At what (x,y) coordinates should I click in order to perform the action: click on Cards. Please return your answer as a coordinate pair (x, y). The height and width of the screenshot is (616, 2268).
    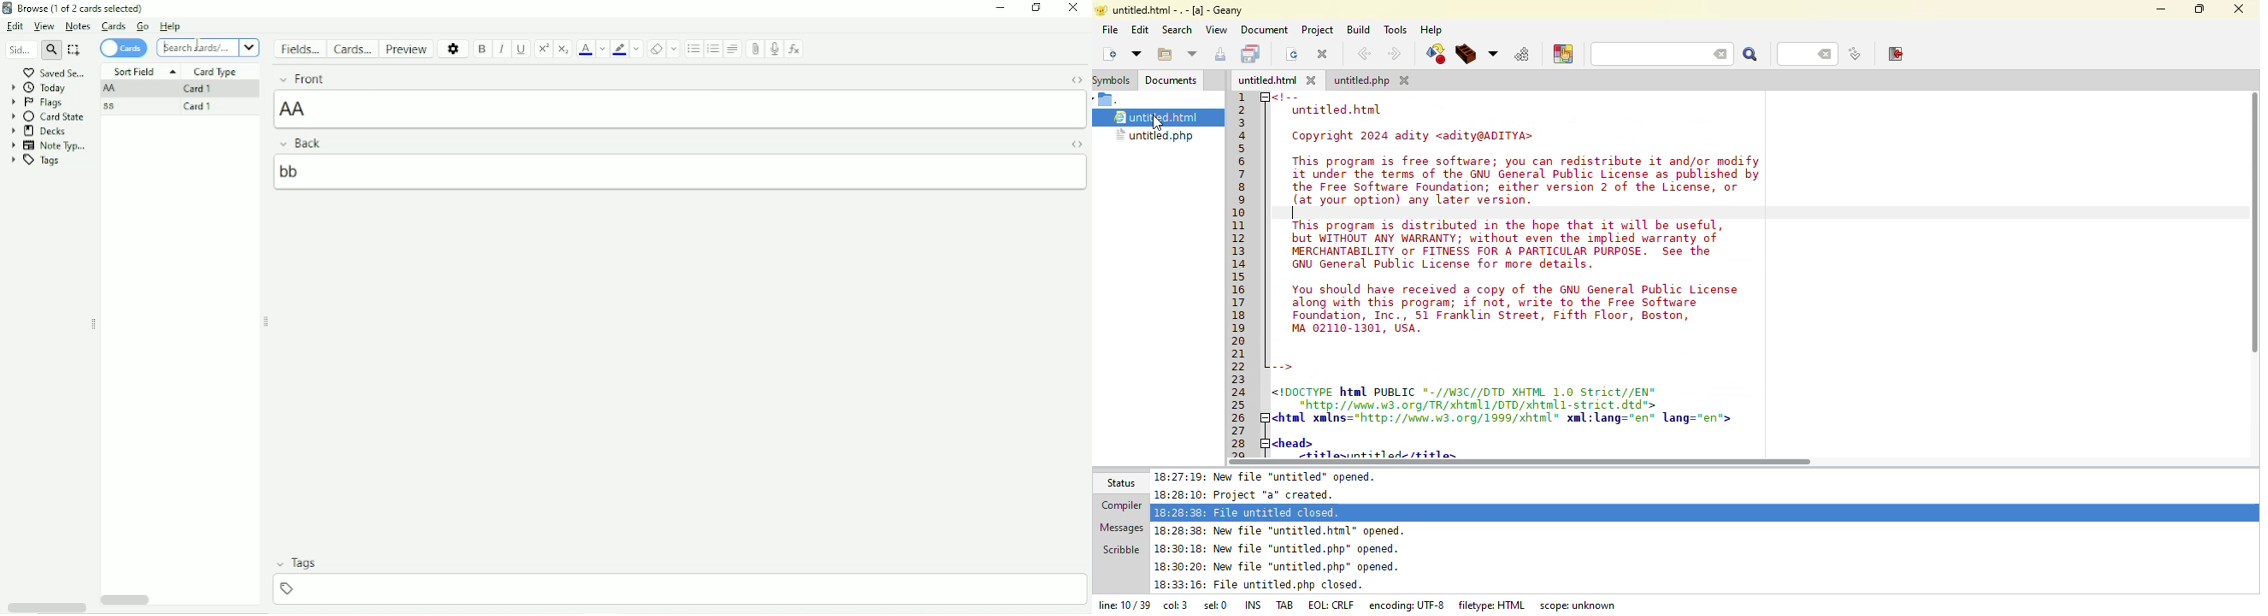
    Looking at the image, I should click on (356, 48).